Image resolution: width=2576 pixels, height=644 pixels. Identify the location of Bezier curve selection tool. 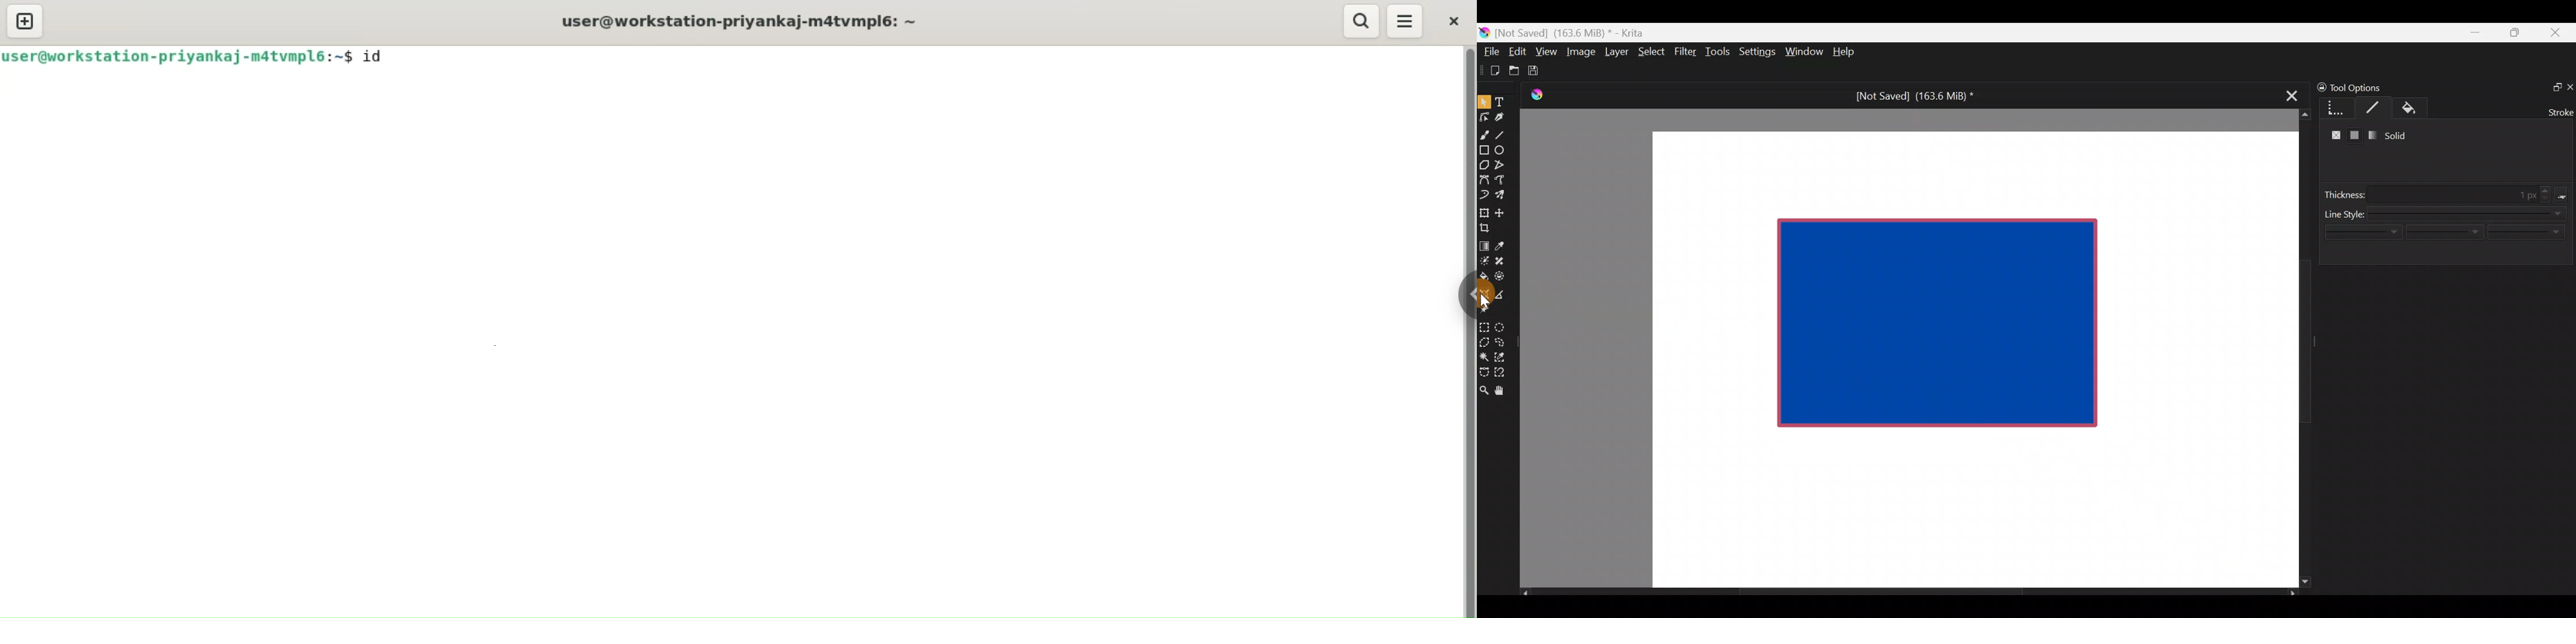
(1484, 371).